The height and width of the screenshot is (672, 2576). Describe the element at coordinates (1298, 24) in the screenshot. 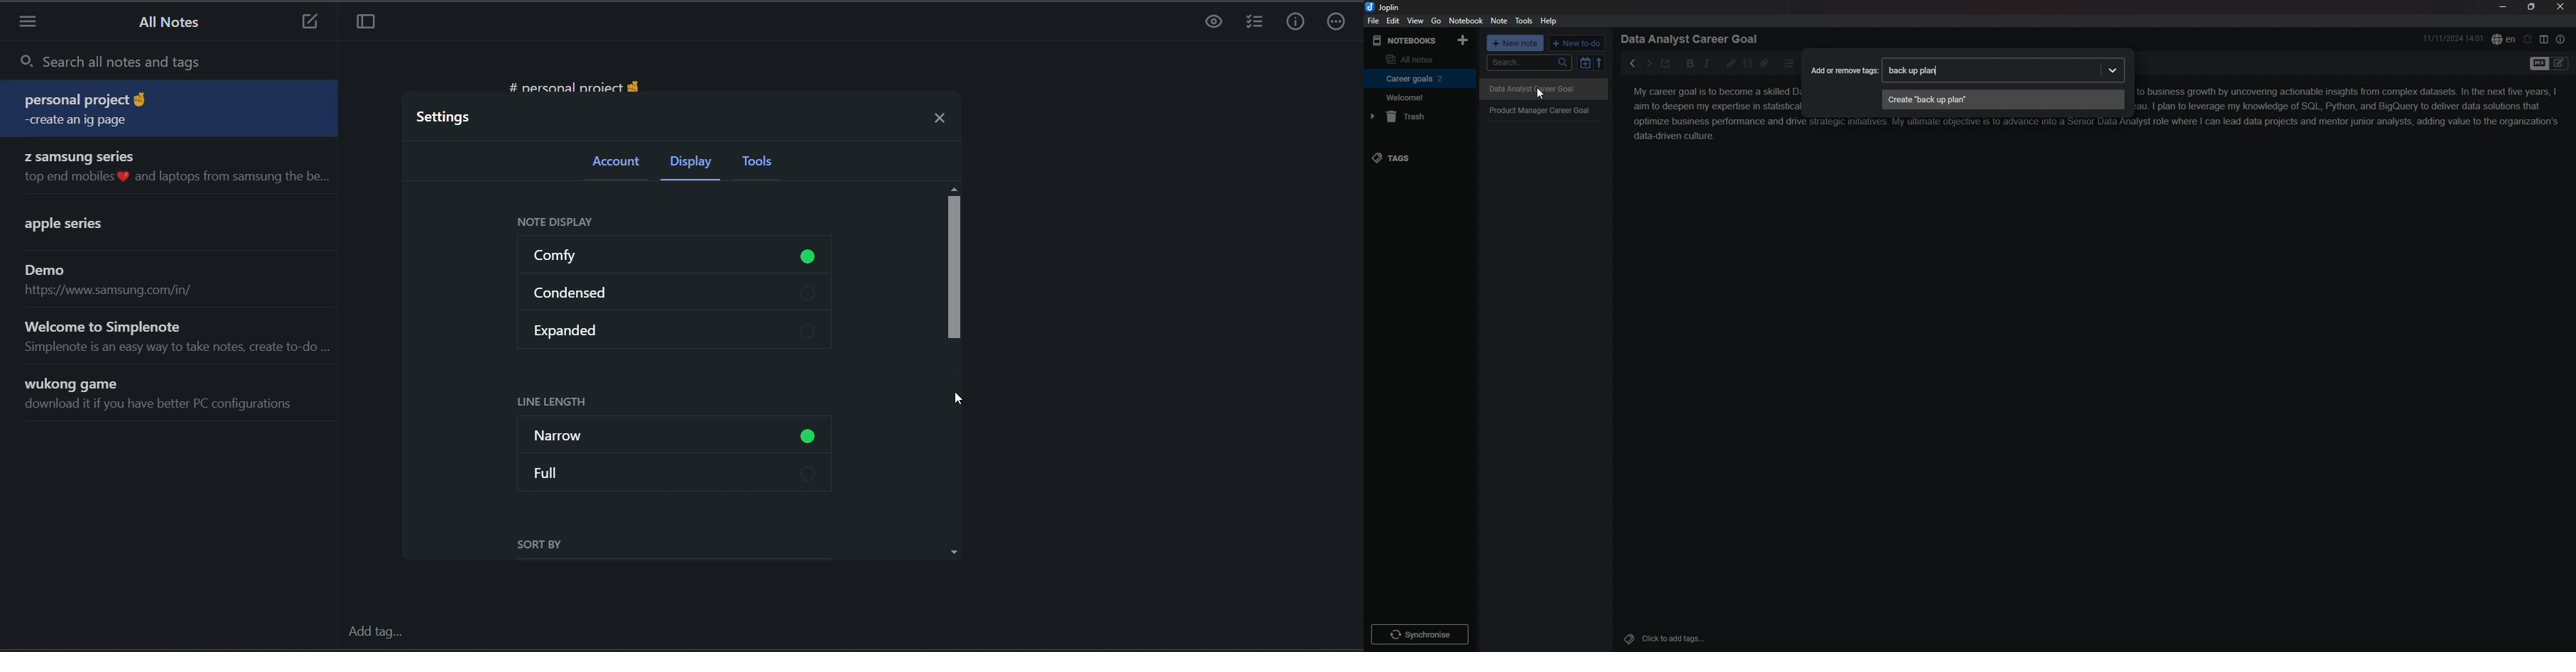

I see `info` at that location.